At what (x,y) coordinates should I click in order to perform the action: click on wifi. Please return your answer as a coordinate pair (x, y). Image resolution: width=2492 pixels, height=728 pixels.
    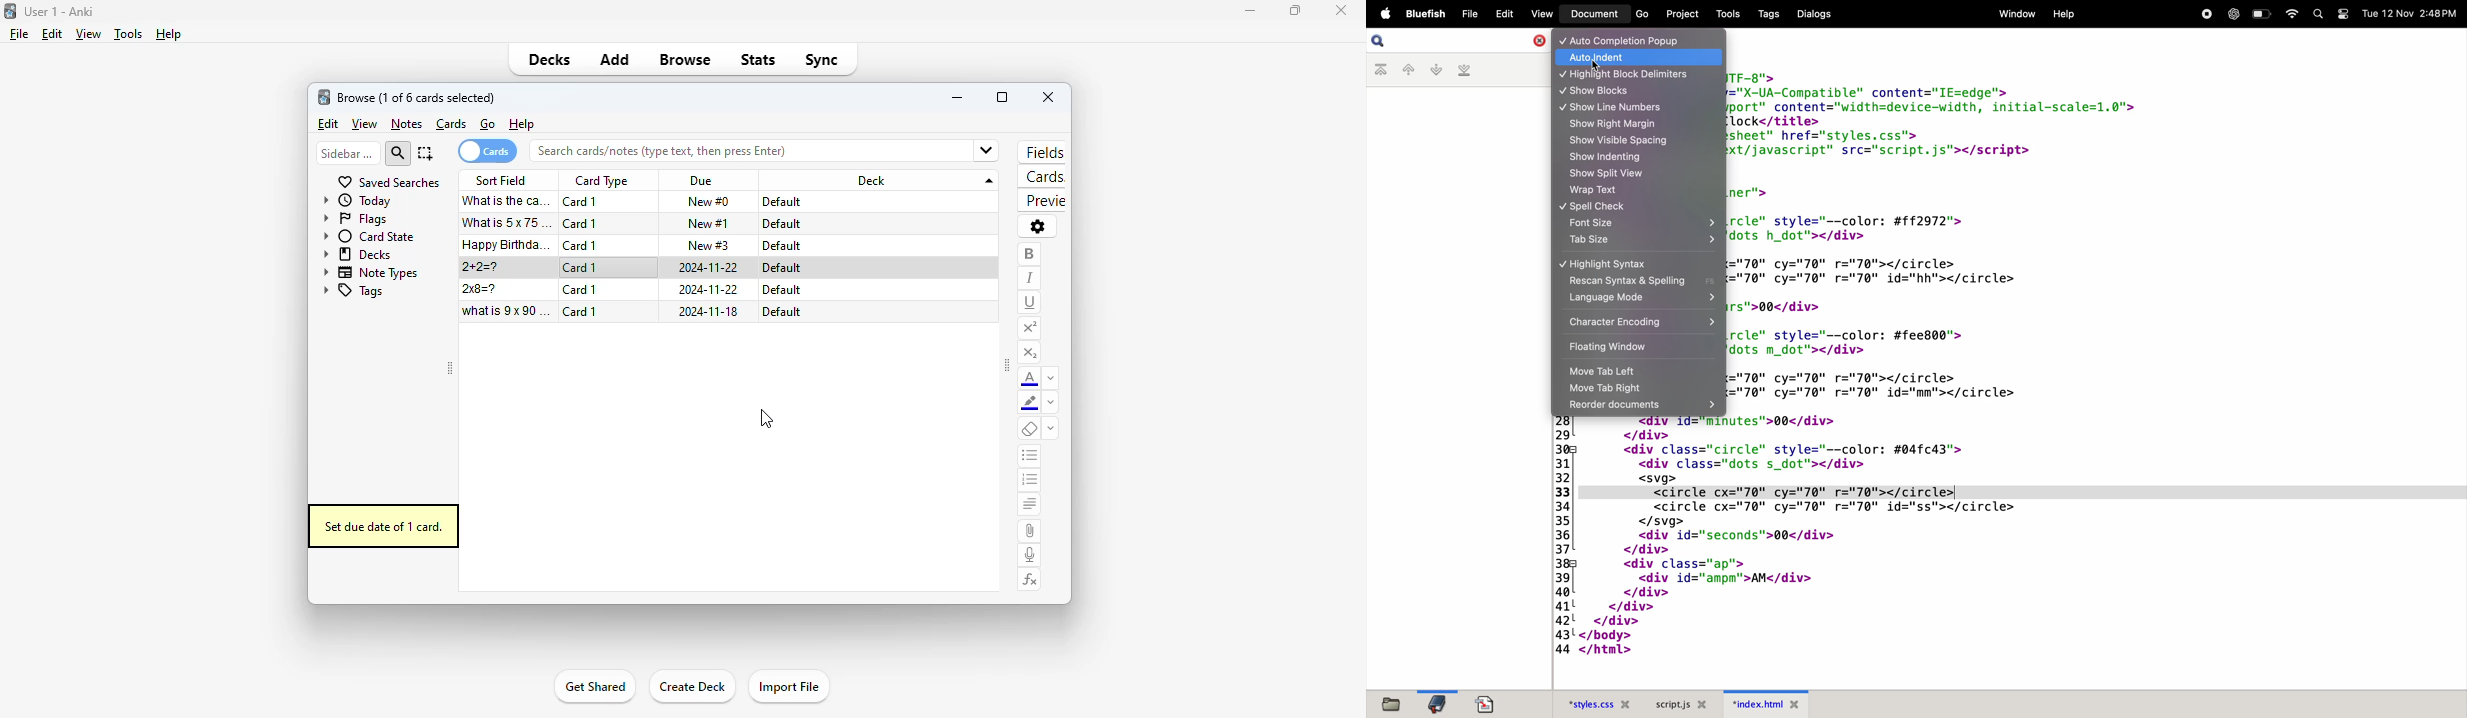
    Looking at the image, I should click on (2289, 14).